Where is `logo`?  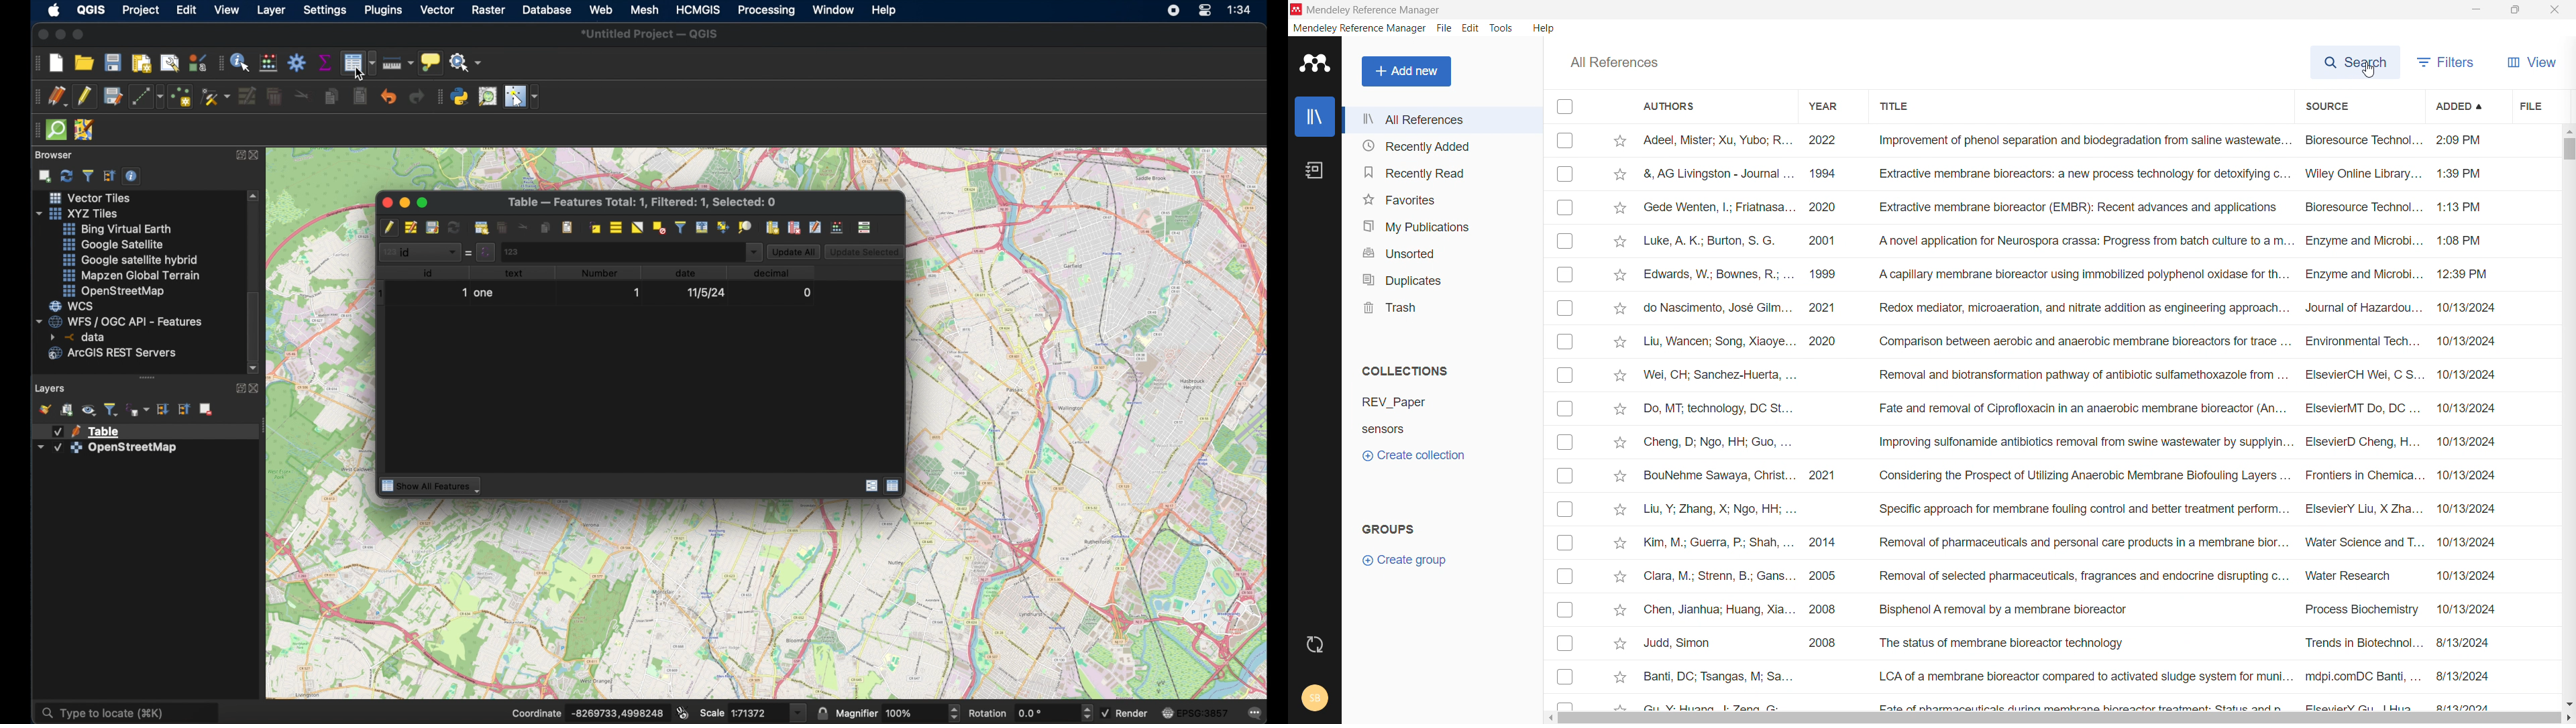
logo is located at coordinates (1316, 62).